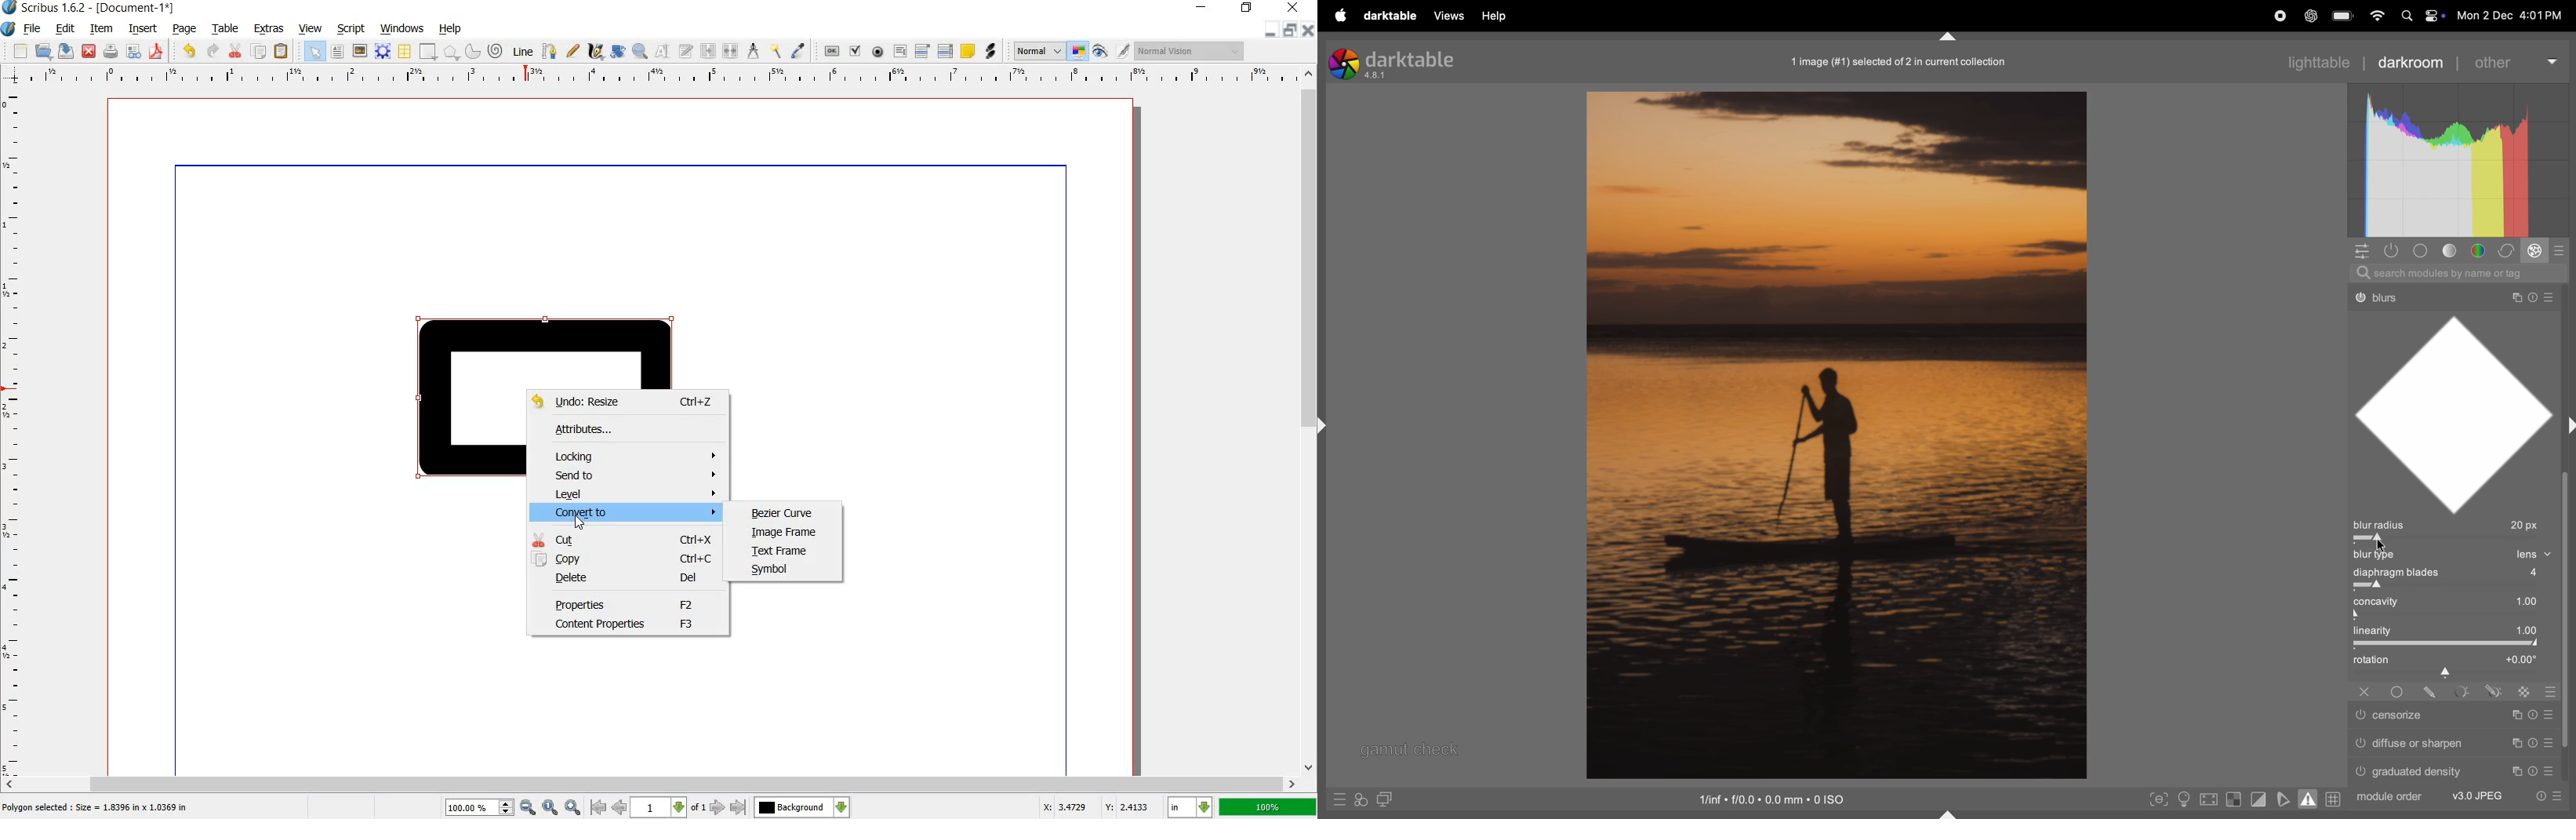 Image resolution: width=2576 pixels, height=840 pixels. What do you see at coordinates (639, 49) in the screenshot?
I see `zoom in or out` at bounding box center [639, 49].